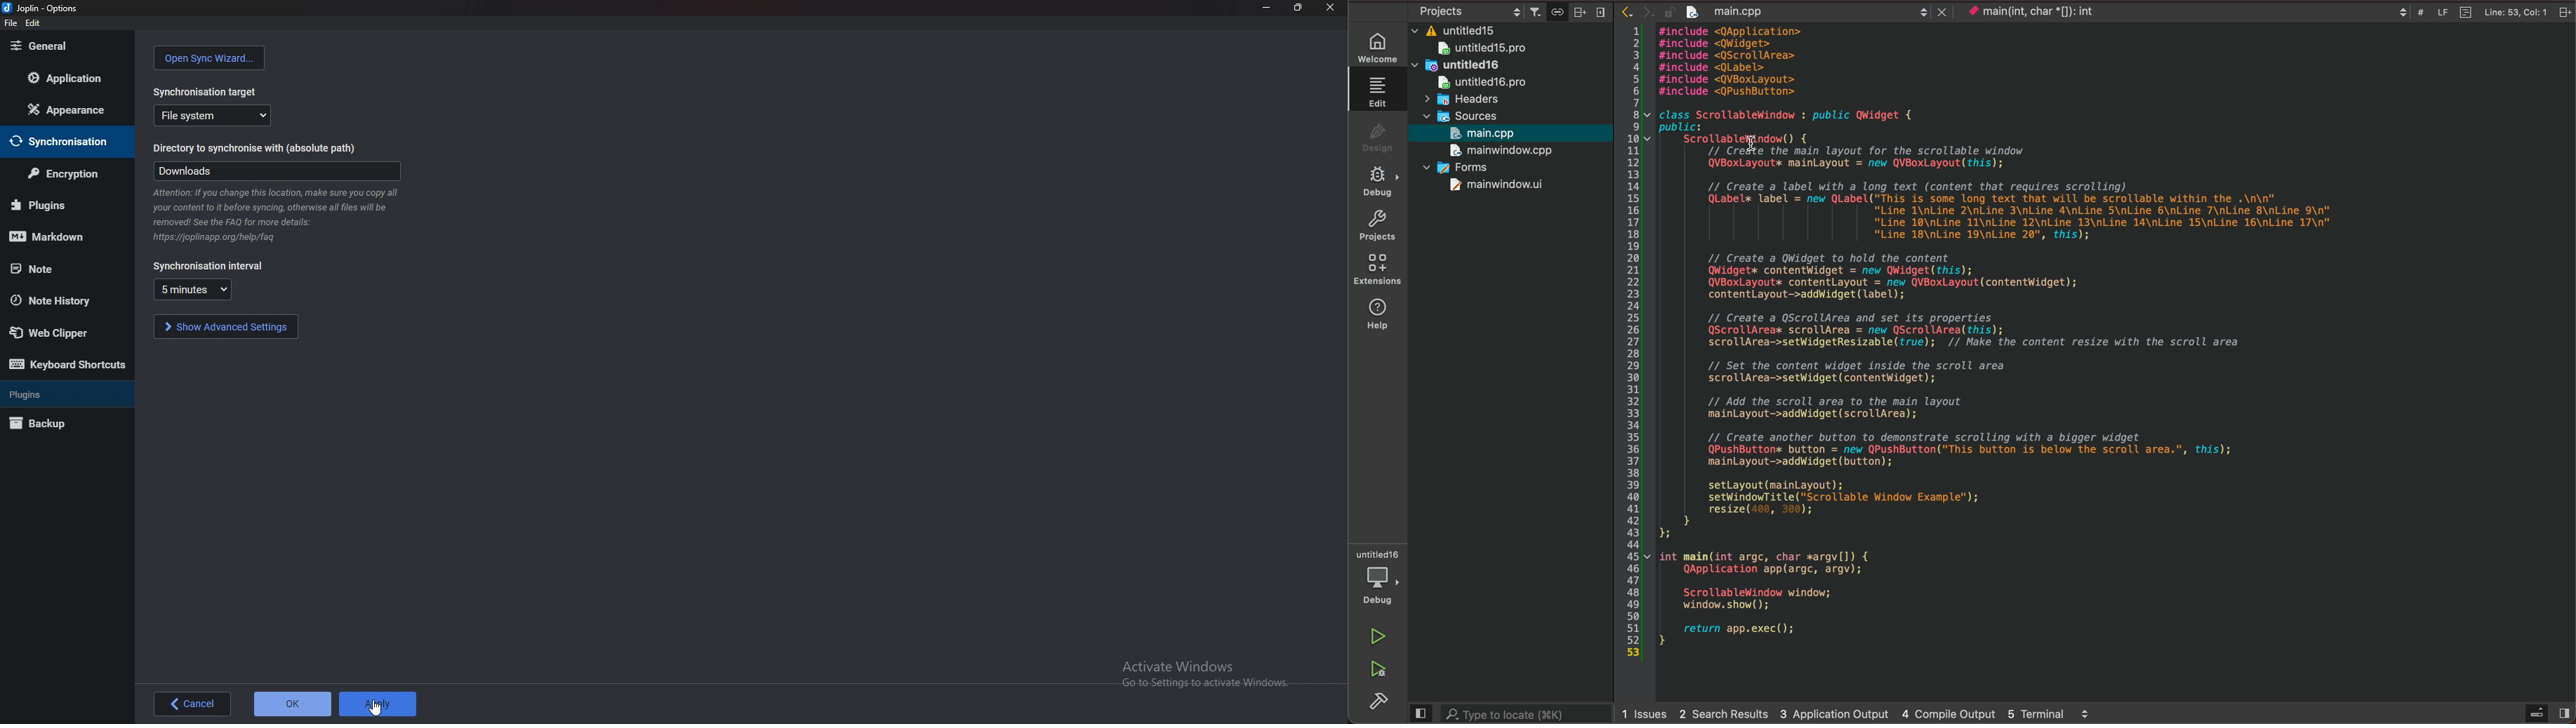 The width and height of the screenshot is (2576, 728). What do you see at coordinates (516, 890) in the screenshot?
I see `five minutes` at bounding box center [516, 890].